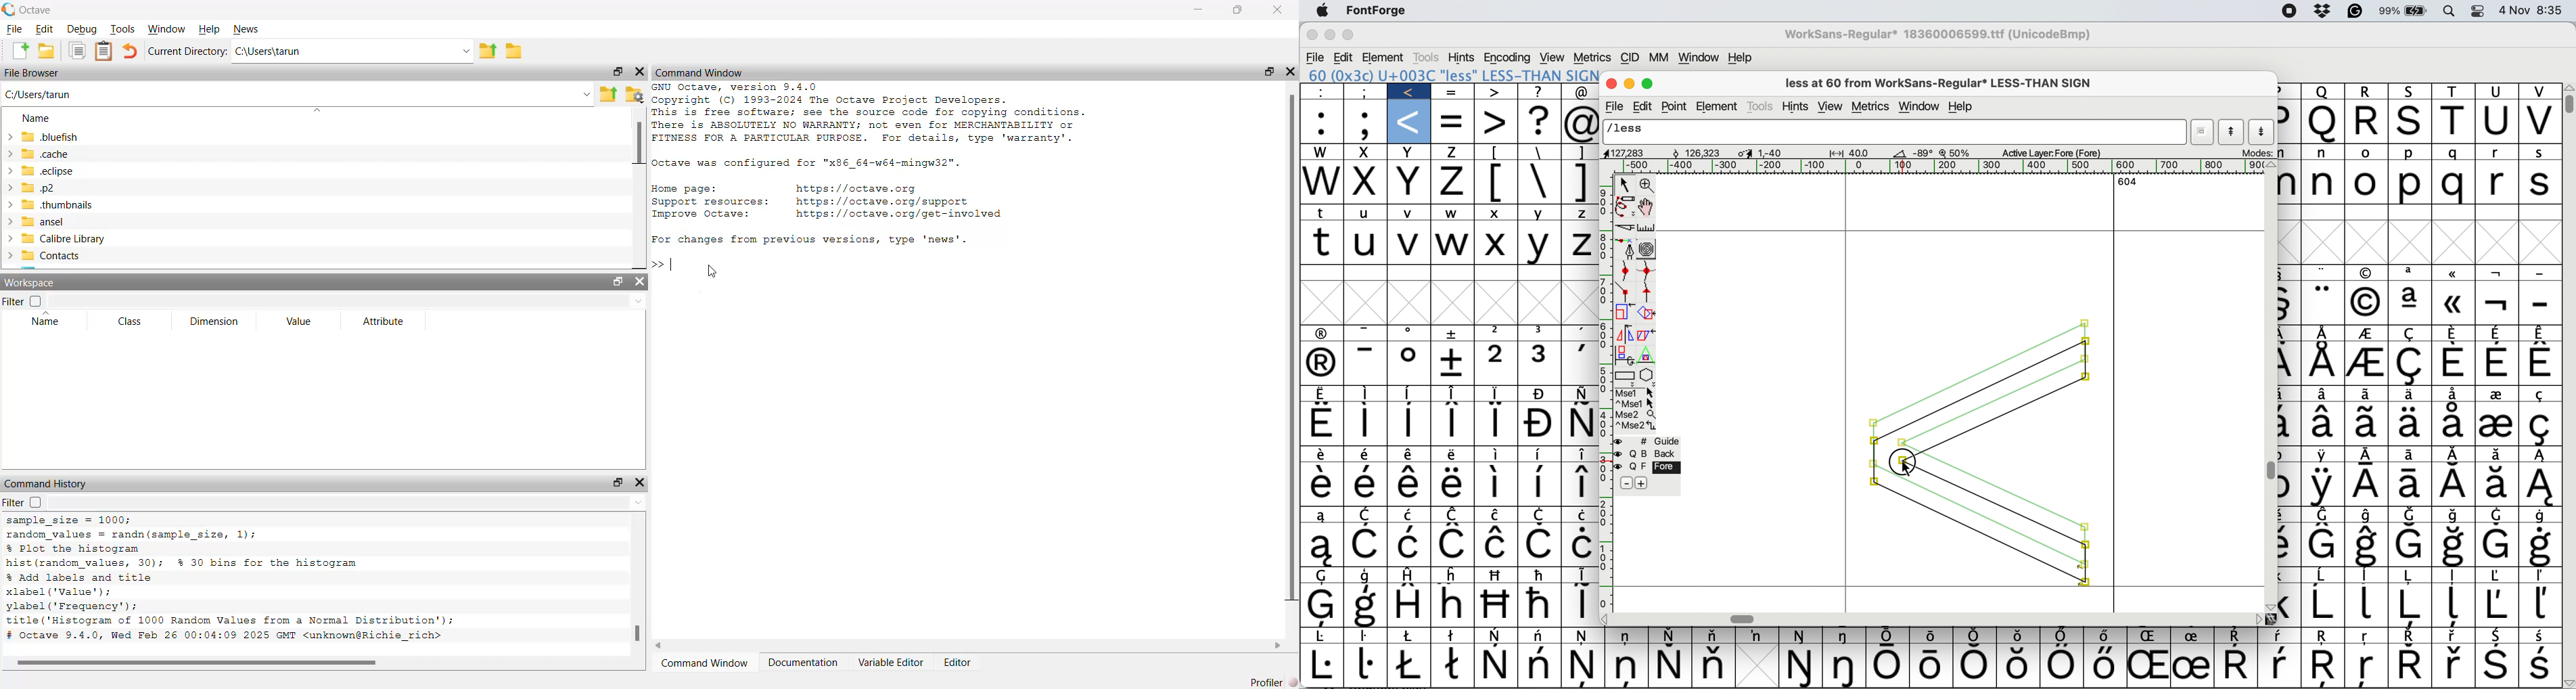 This screenshot has height=700, width=2576. Describe the element at coordinates (1309, 36) in the screenshot. I see `close` at that location.